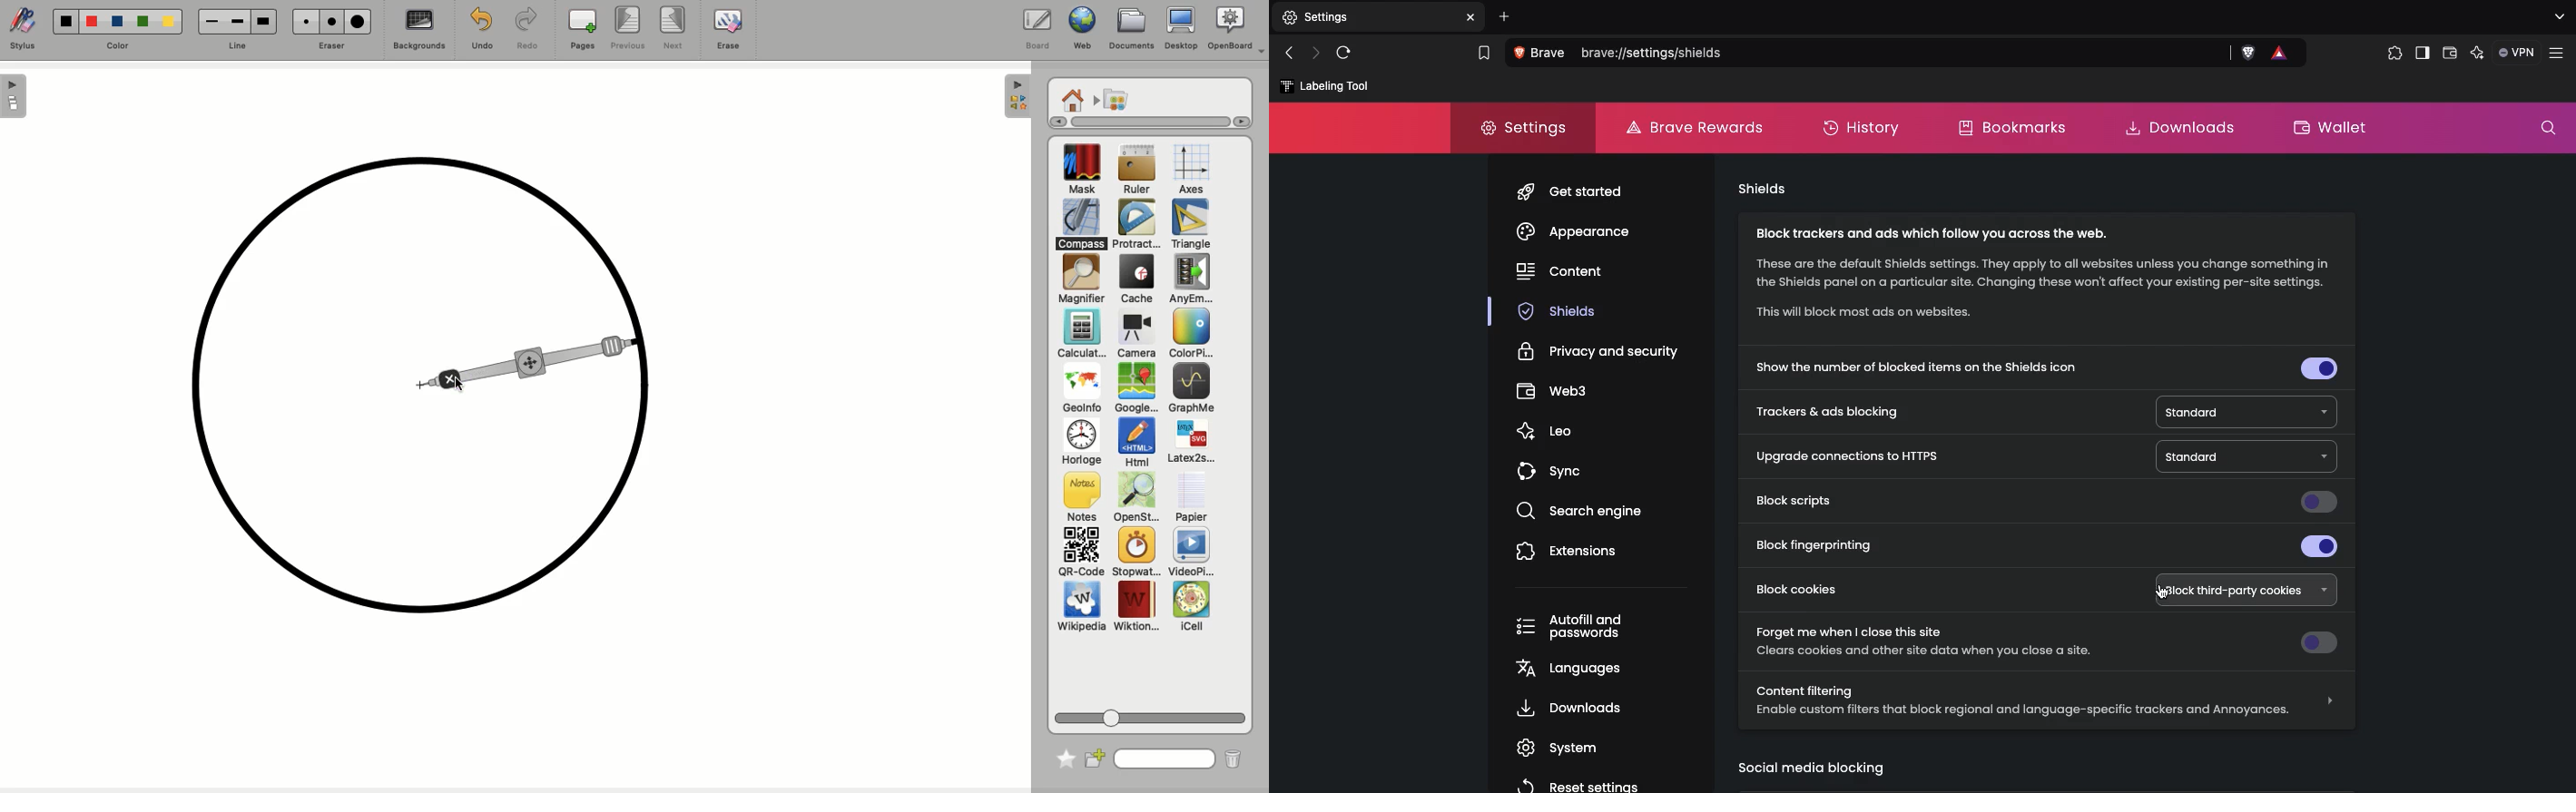 This screenshot has height=812, width=2576. What do you see at coordinates (1845, 455) in the screenshot?
I see `Upgrade connections to HTTPS` at bounding box center [1845, 455].